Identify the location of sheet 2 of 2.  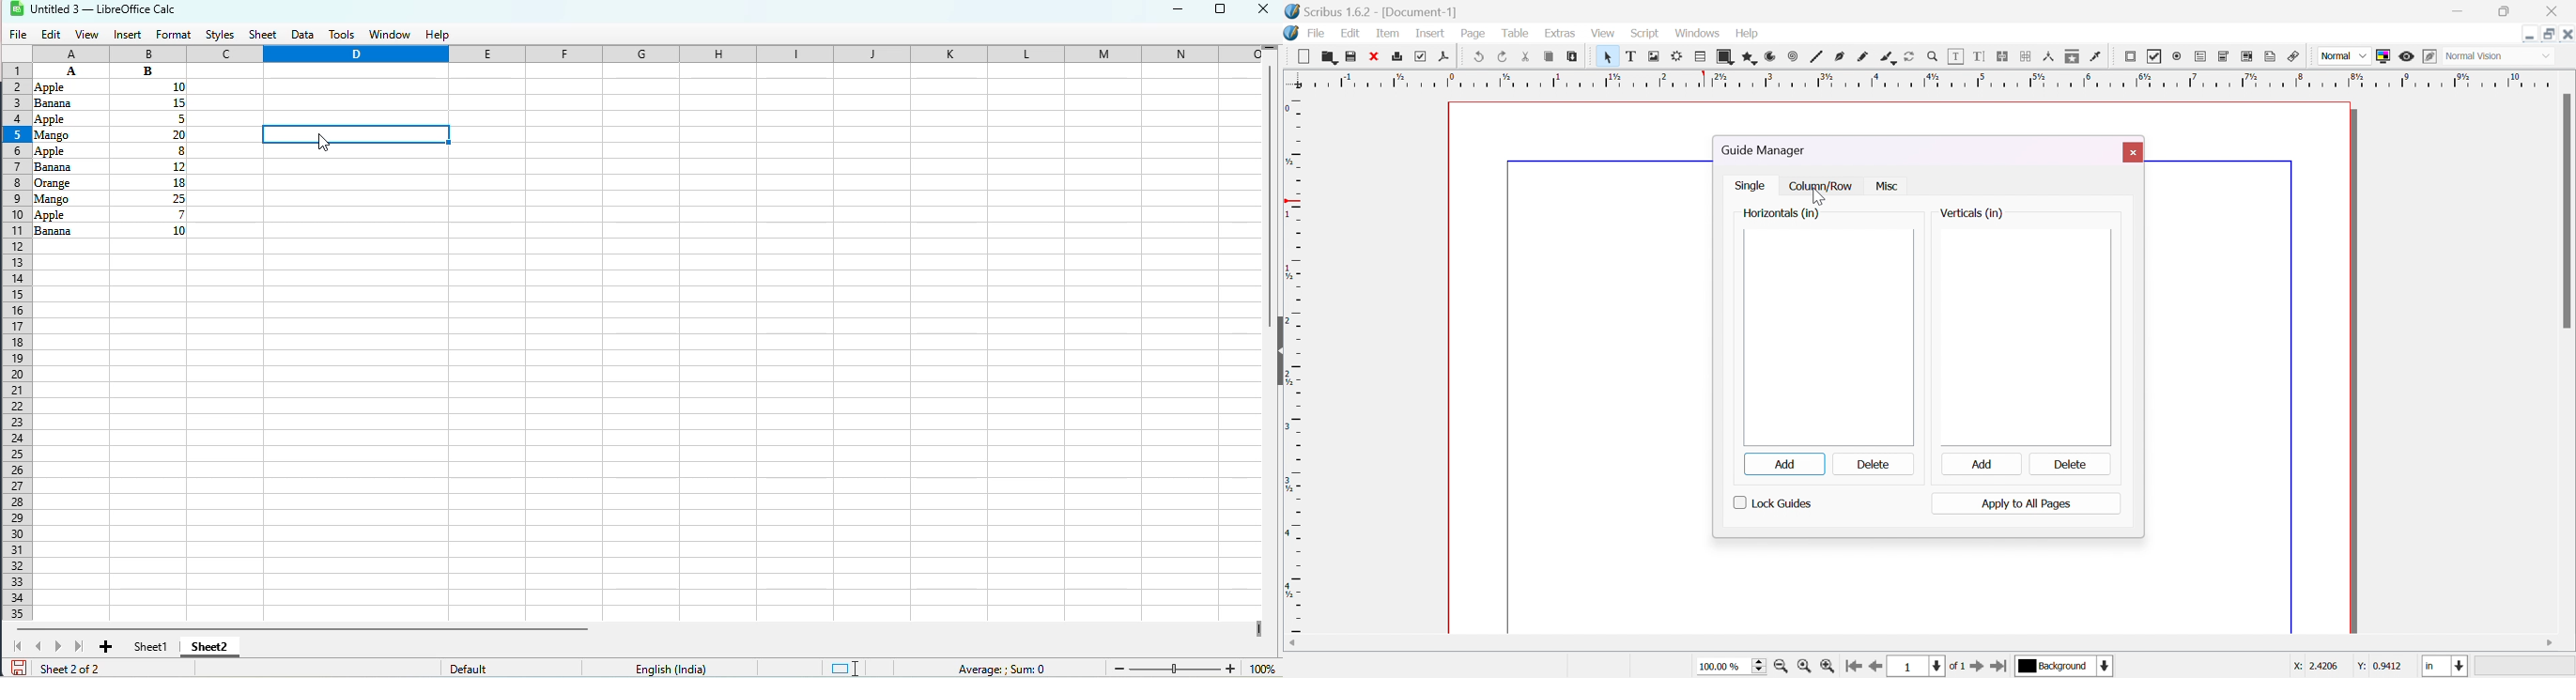
(69, 669).